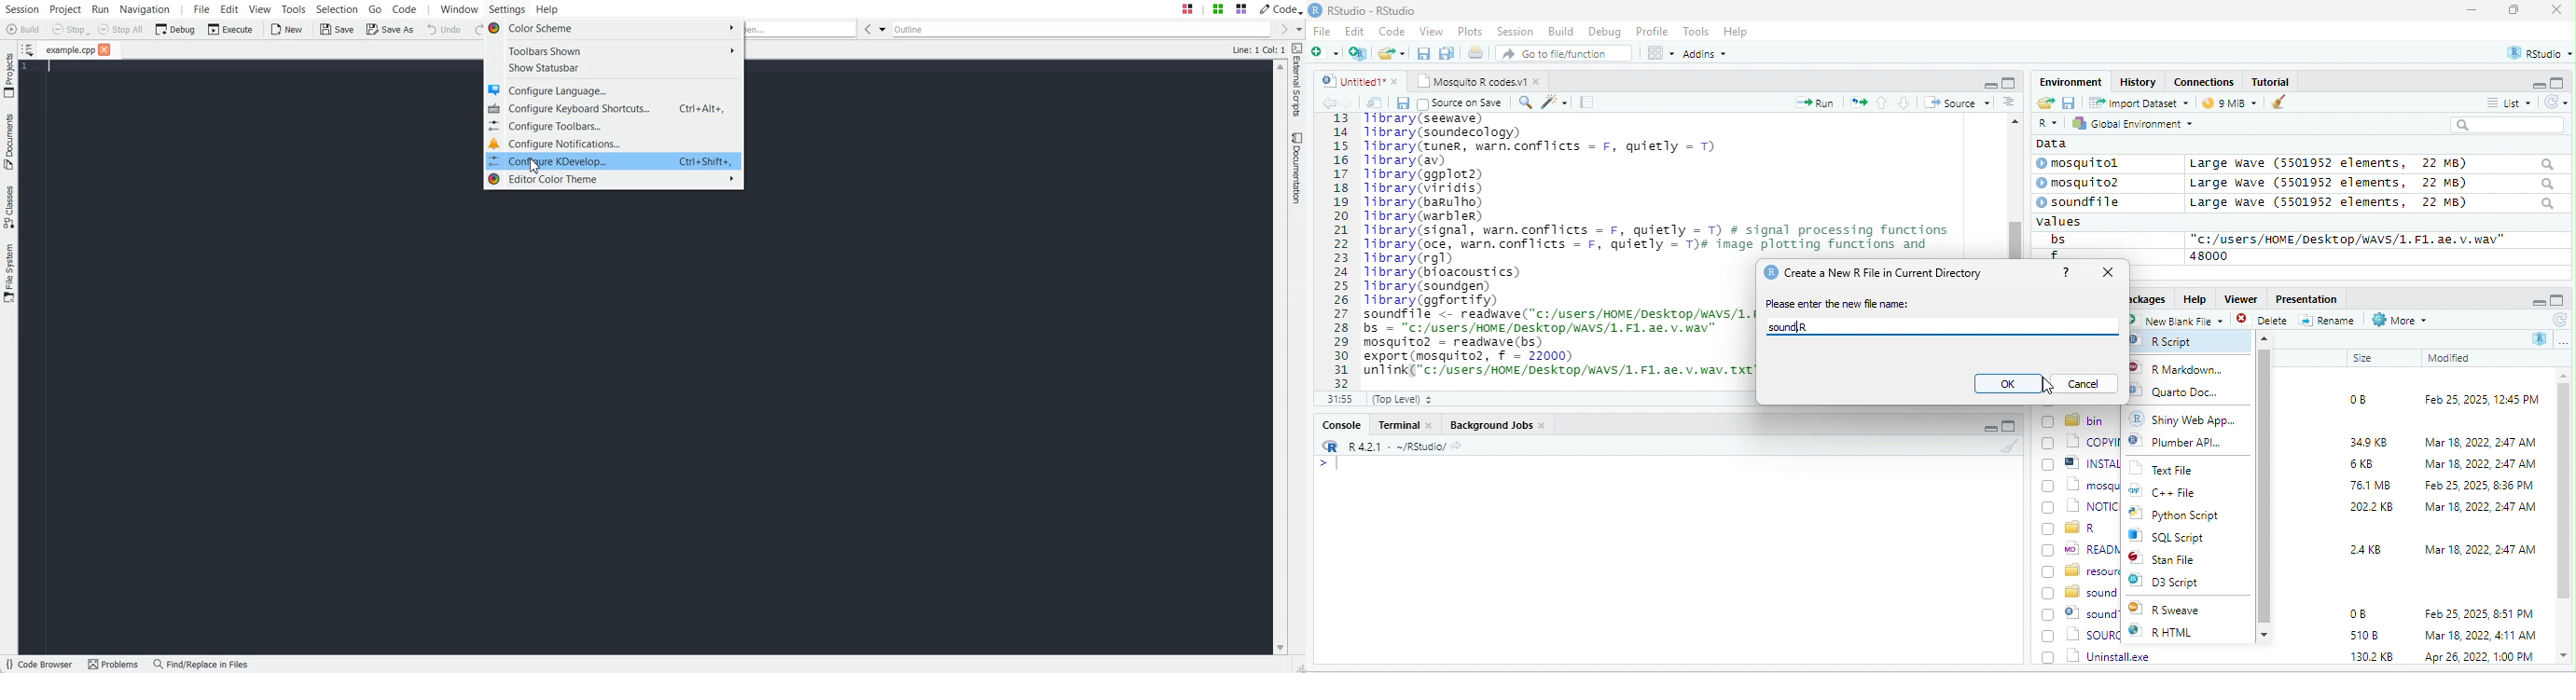 Image resolution: width=2576 pixels, height=700 pixels. What do you see at coordinates (1904, 102) in the screenshot?
I see `down` at bounding box center [1904, 102].